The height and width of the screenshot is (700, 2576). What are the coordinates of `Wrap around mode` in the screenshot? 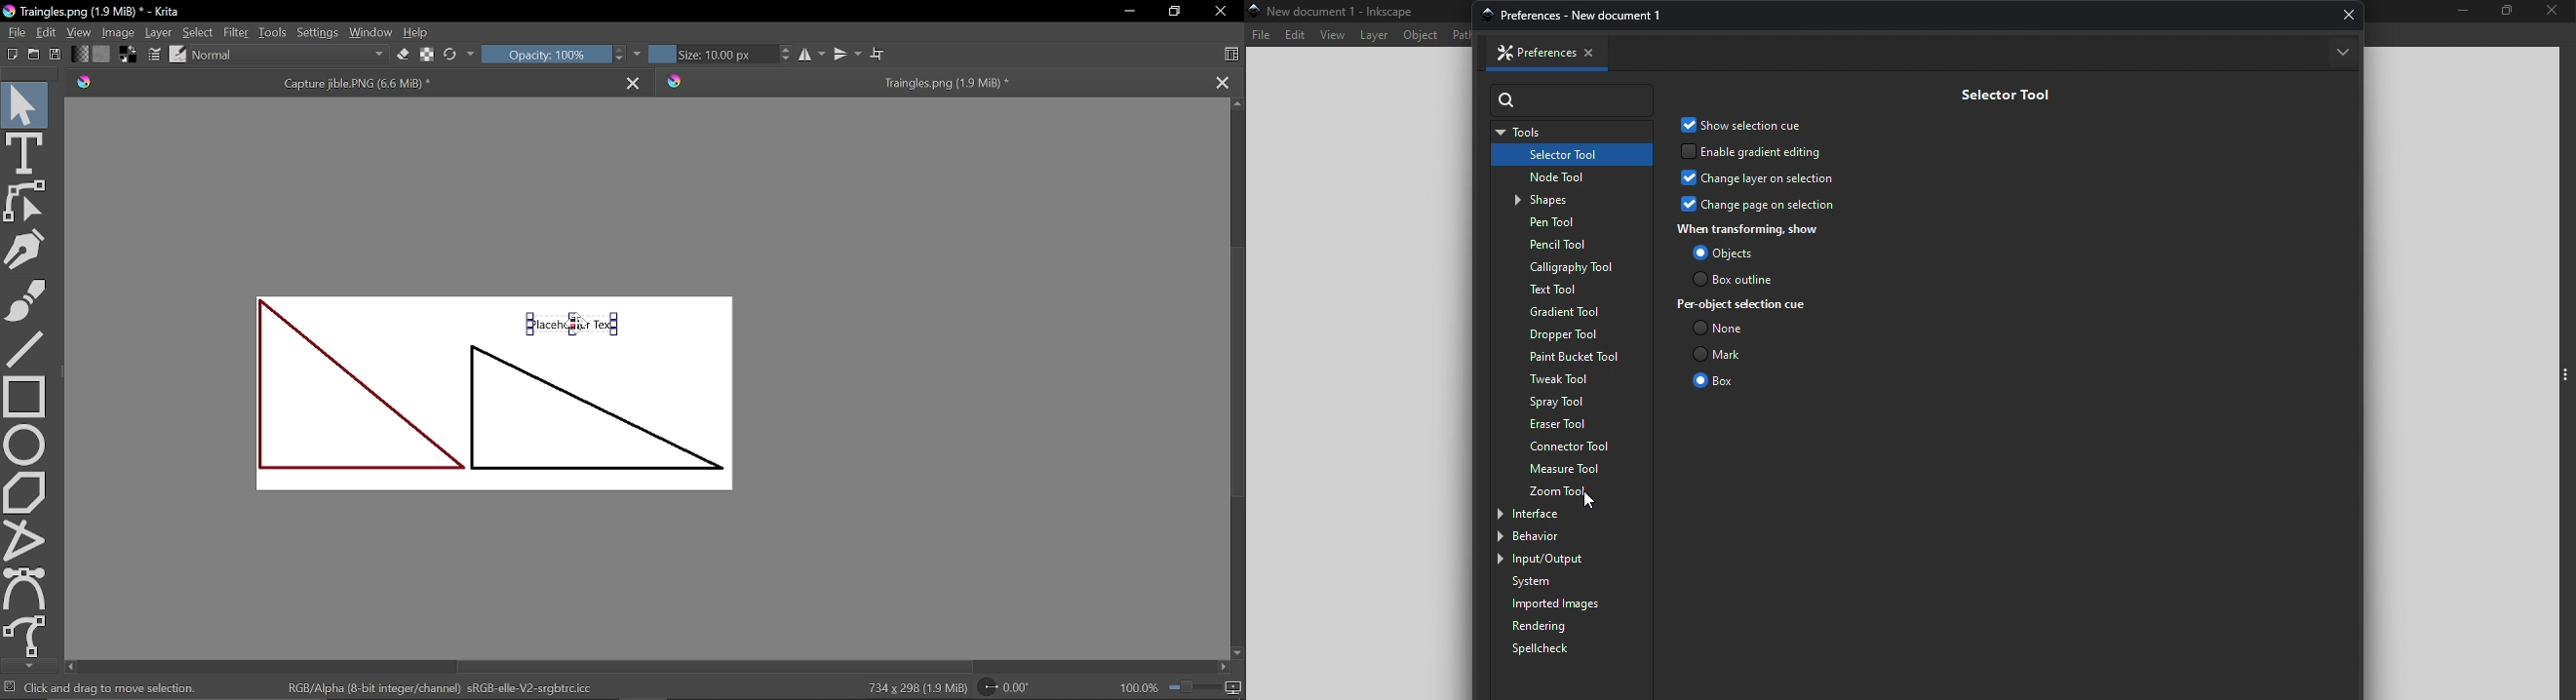 It's located at (879, 52).